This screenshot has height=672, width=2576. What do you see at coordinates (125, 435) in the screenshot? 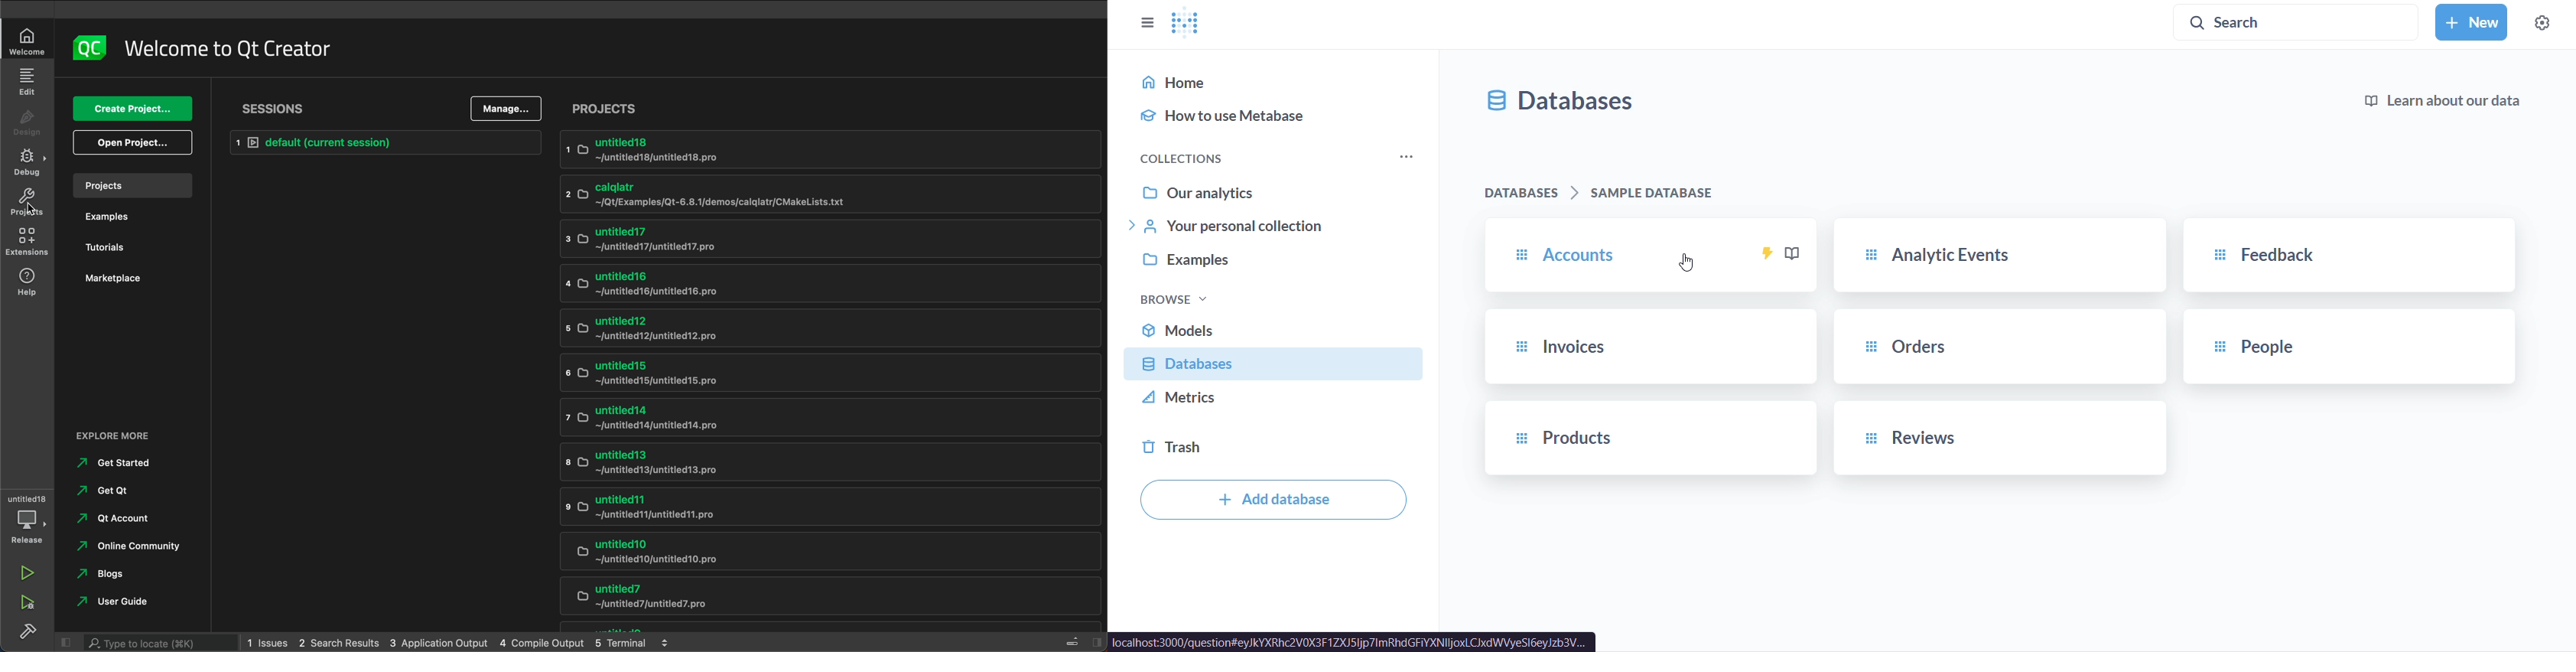
I see `explore more` at bounding box center [125, 435].